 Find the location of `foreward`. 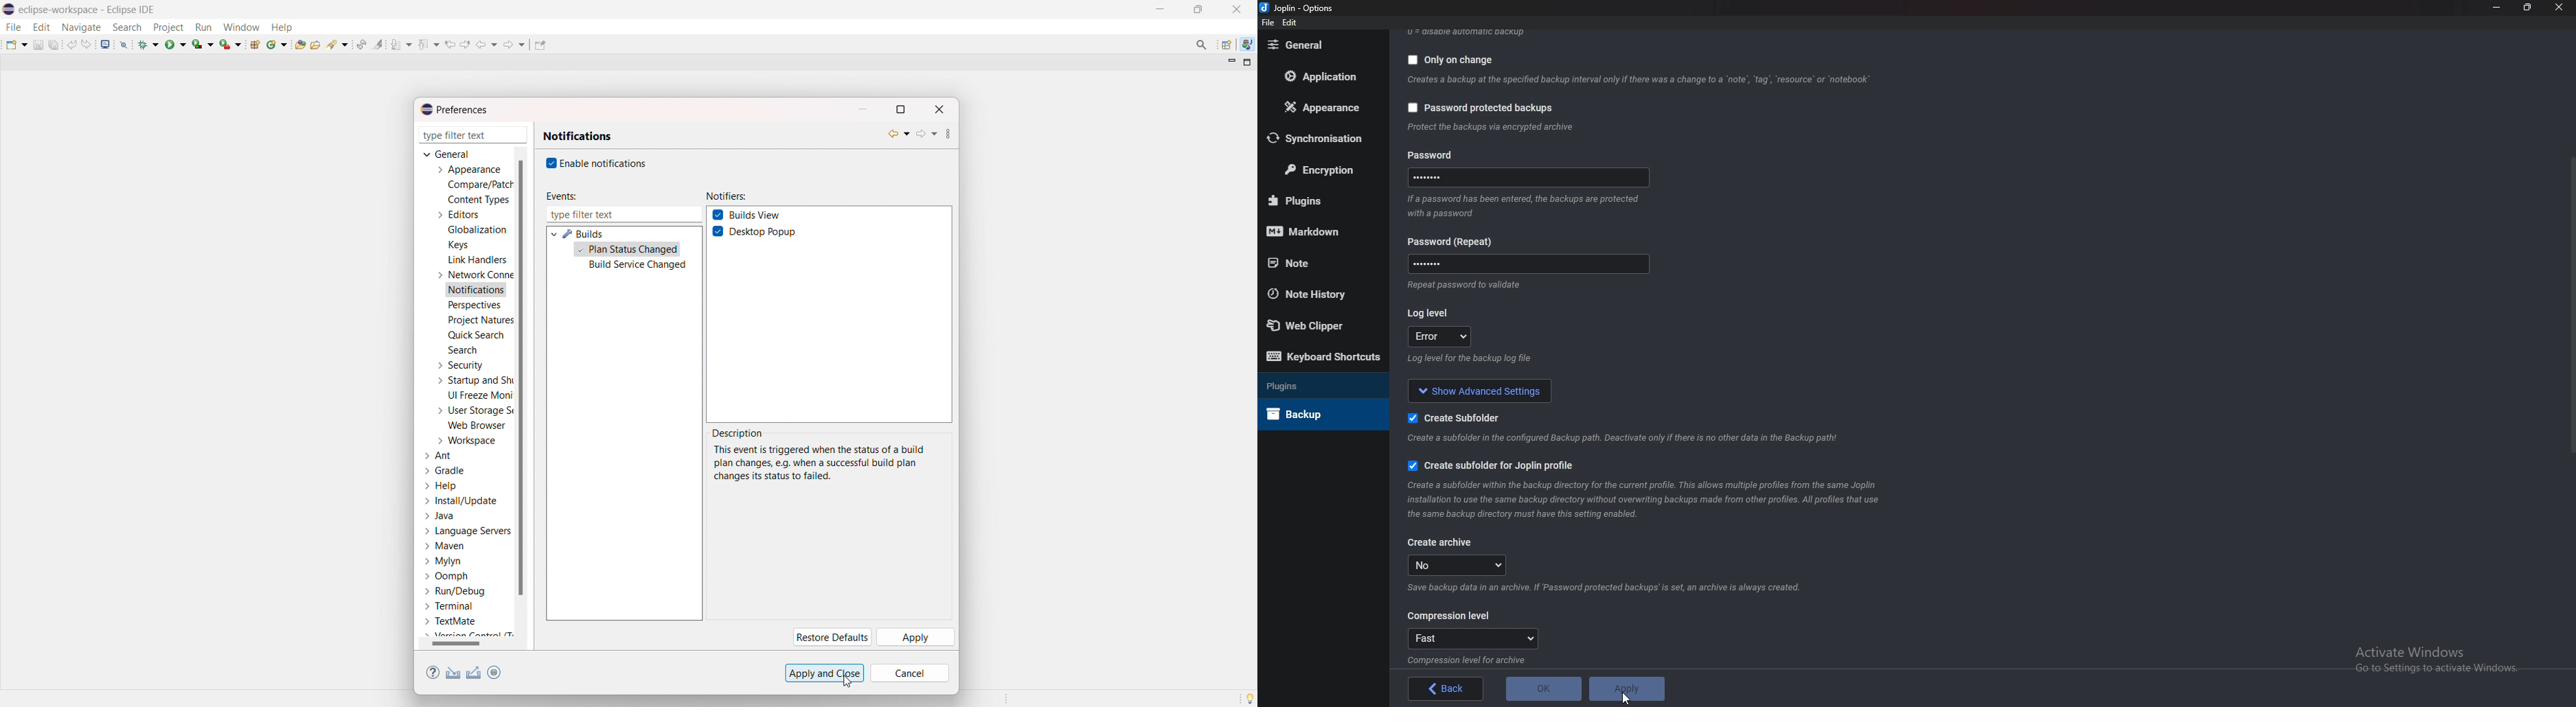

foreward is located at coordinates (515, 44).